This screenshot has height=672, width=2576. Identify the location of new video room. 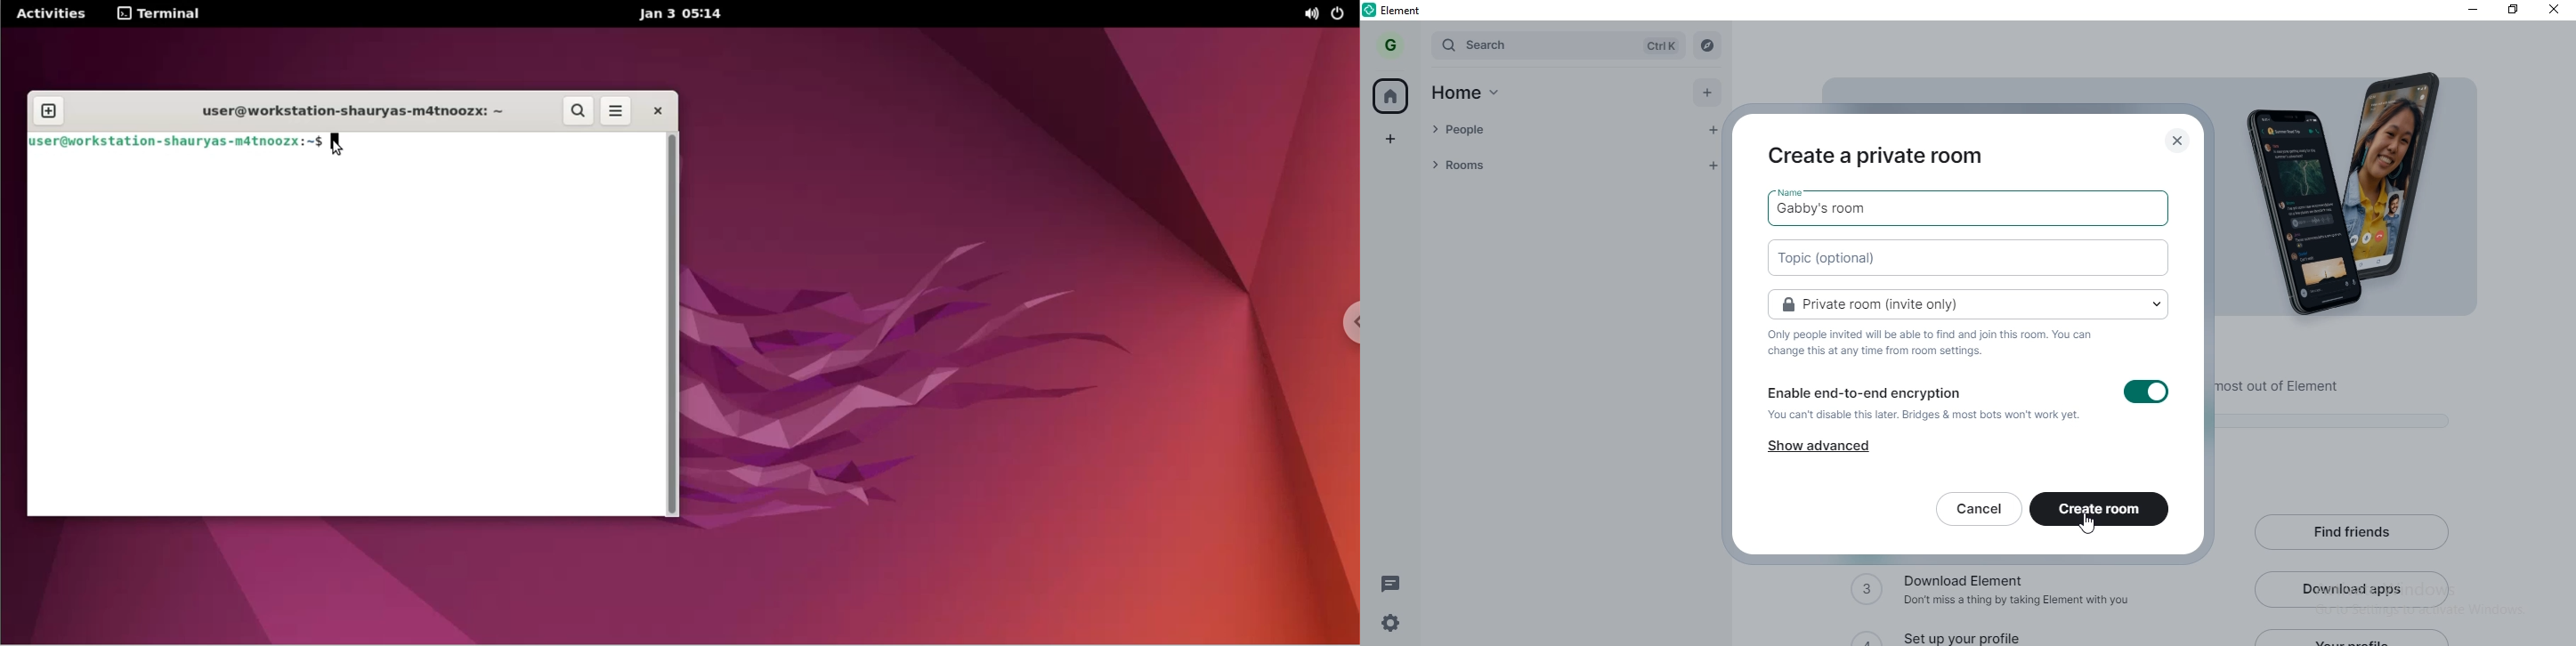
(1969, 259).